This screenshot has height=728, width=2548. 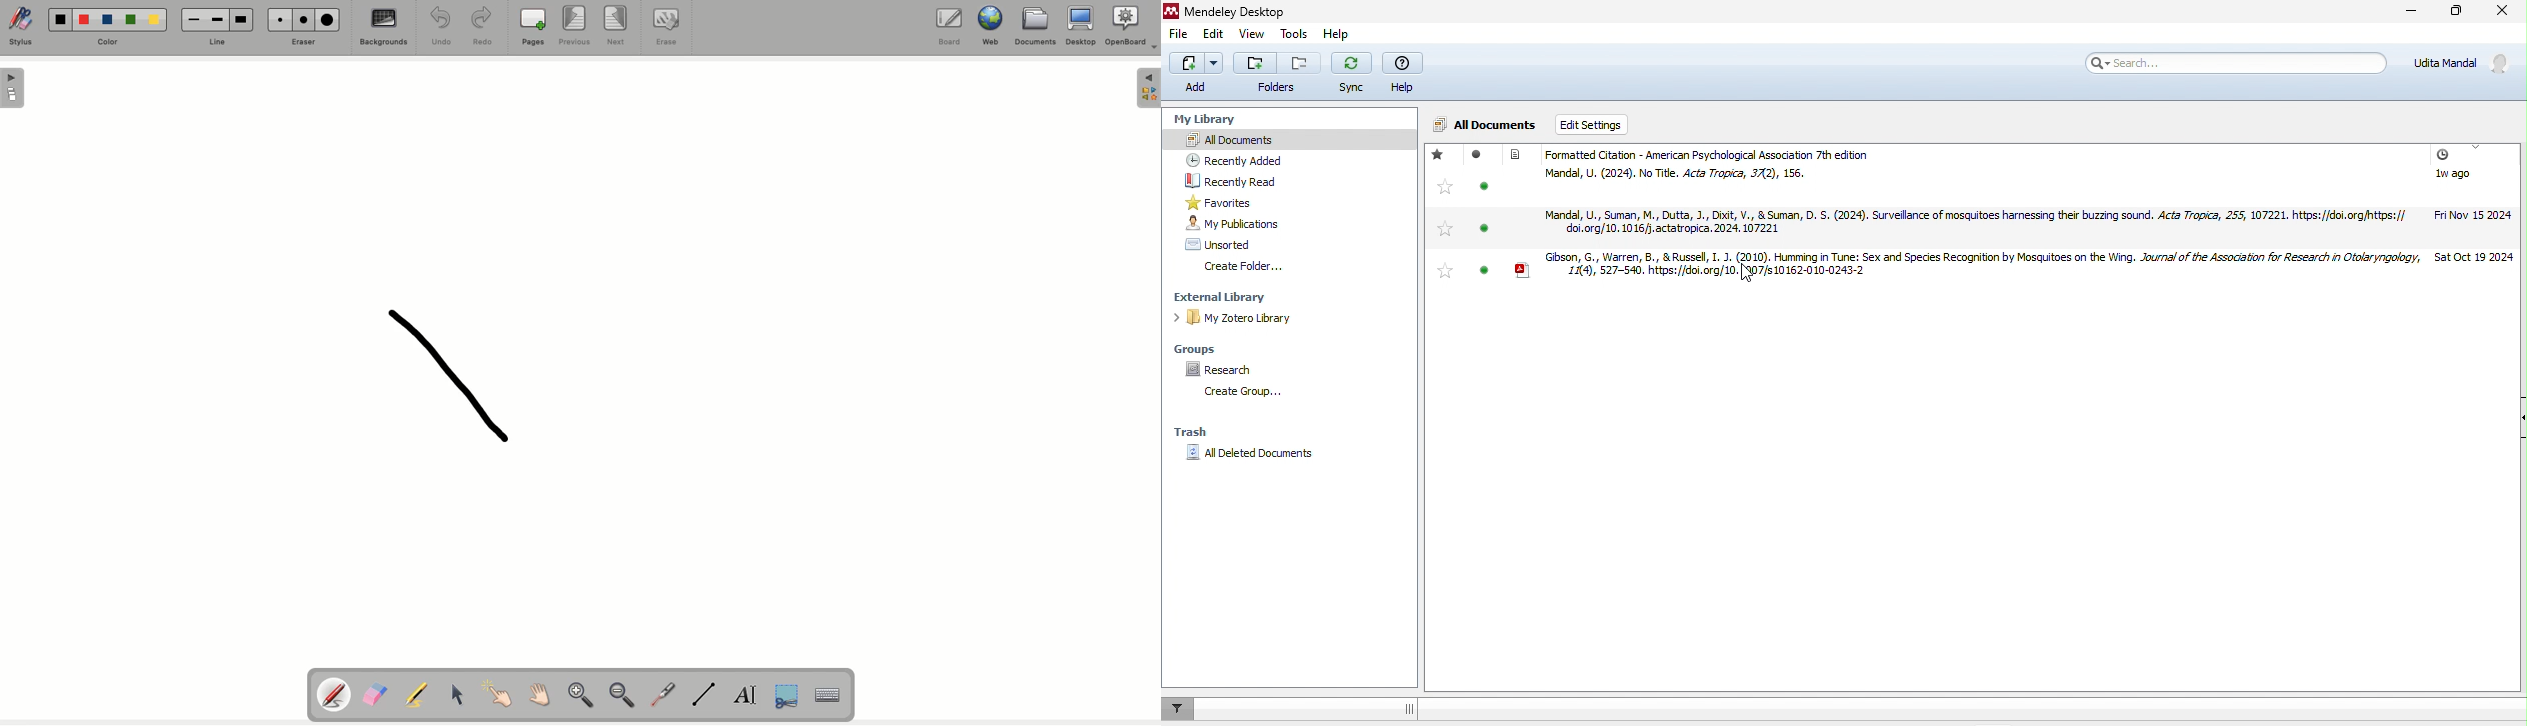 I want to click on Backgrounds, so click(x=385, y=30).